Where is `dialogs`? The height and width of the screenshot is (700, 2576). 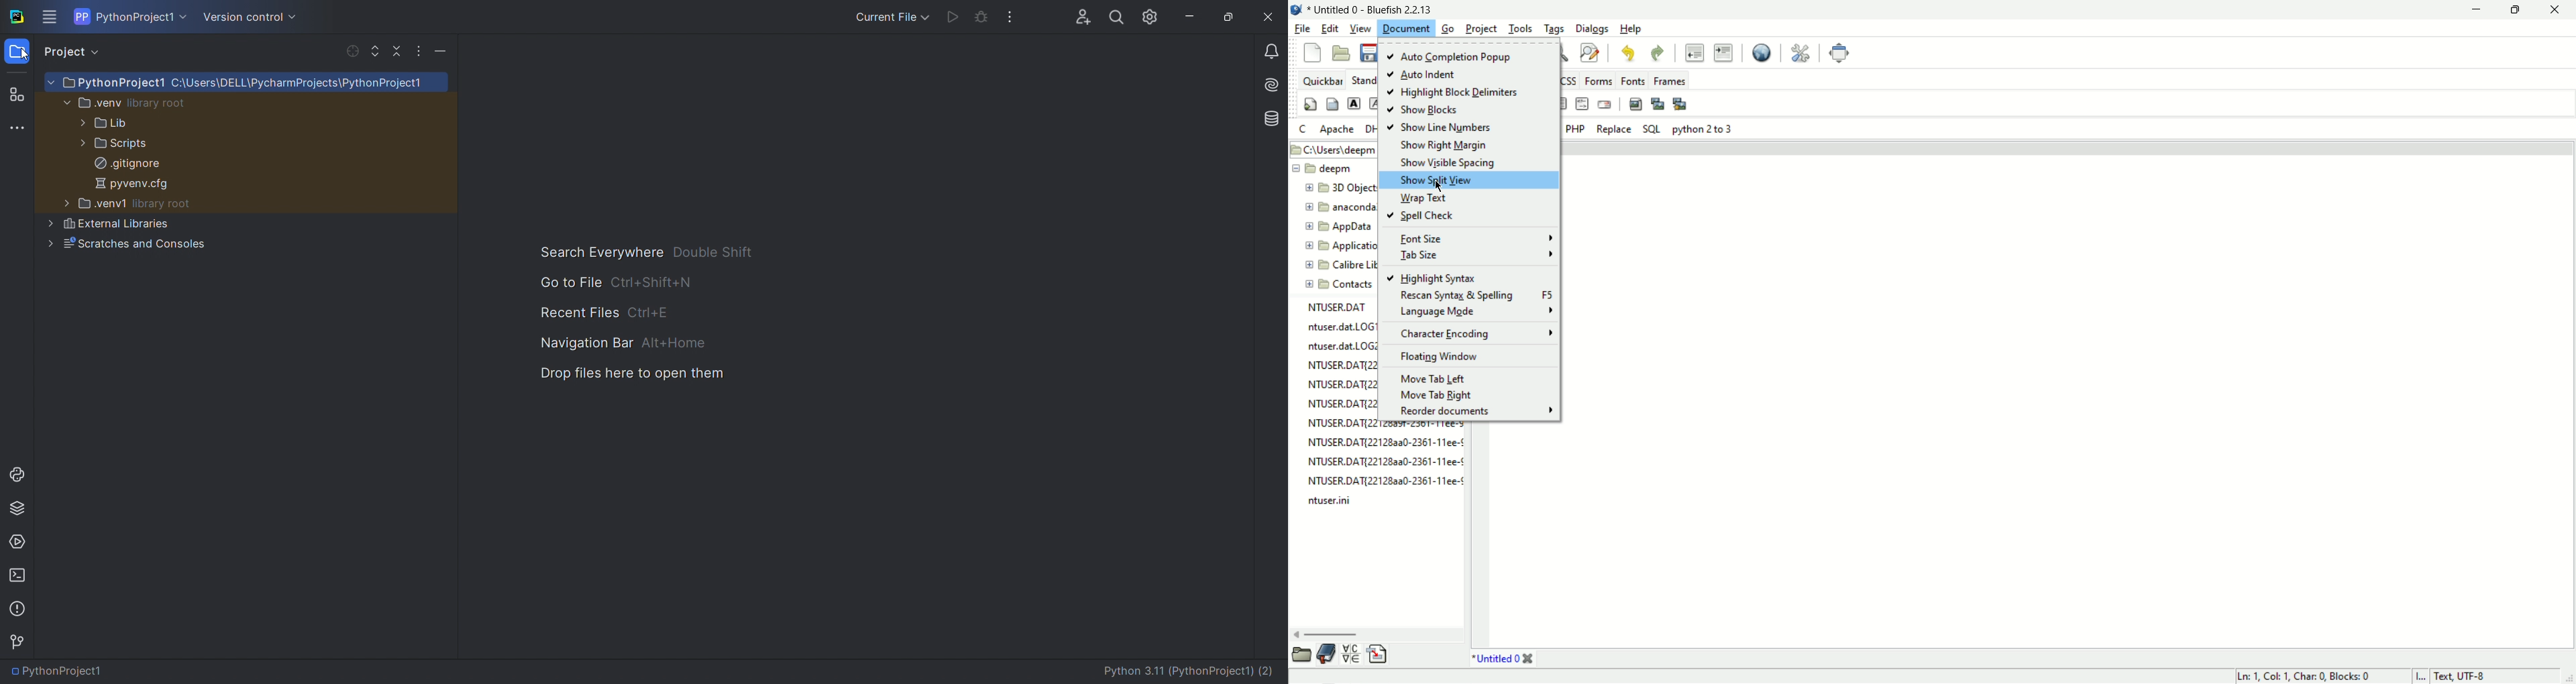 dialogs is located at coordinates (1591, 29).